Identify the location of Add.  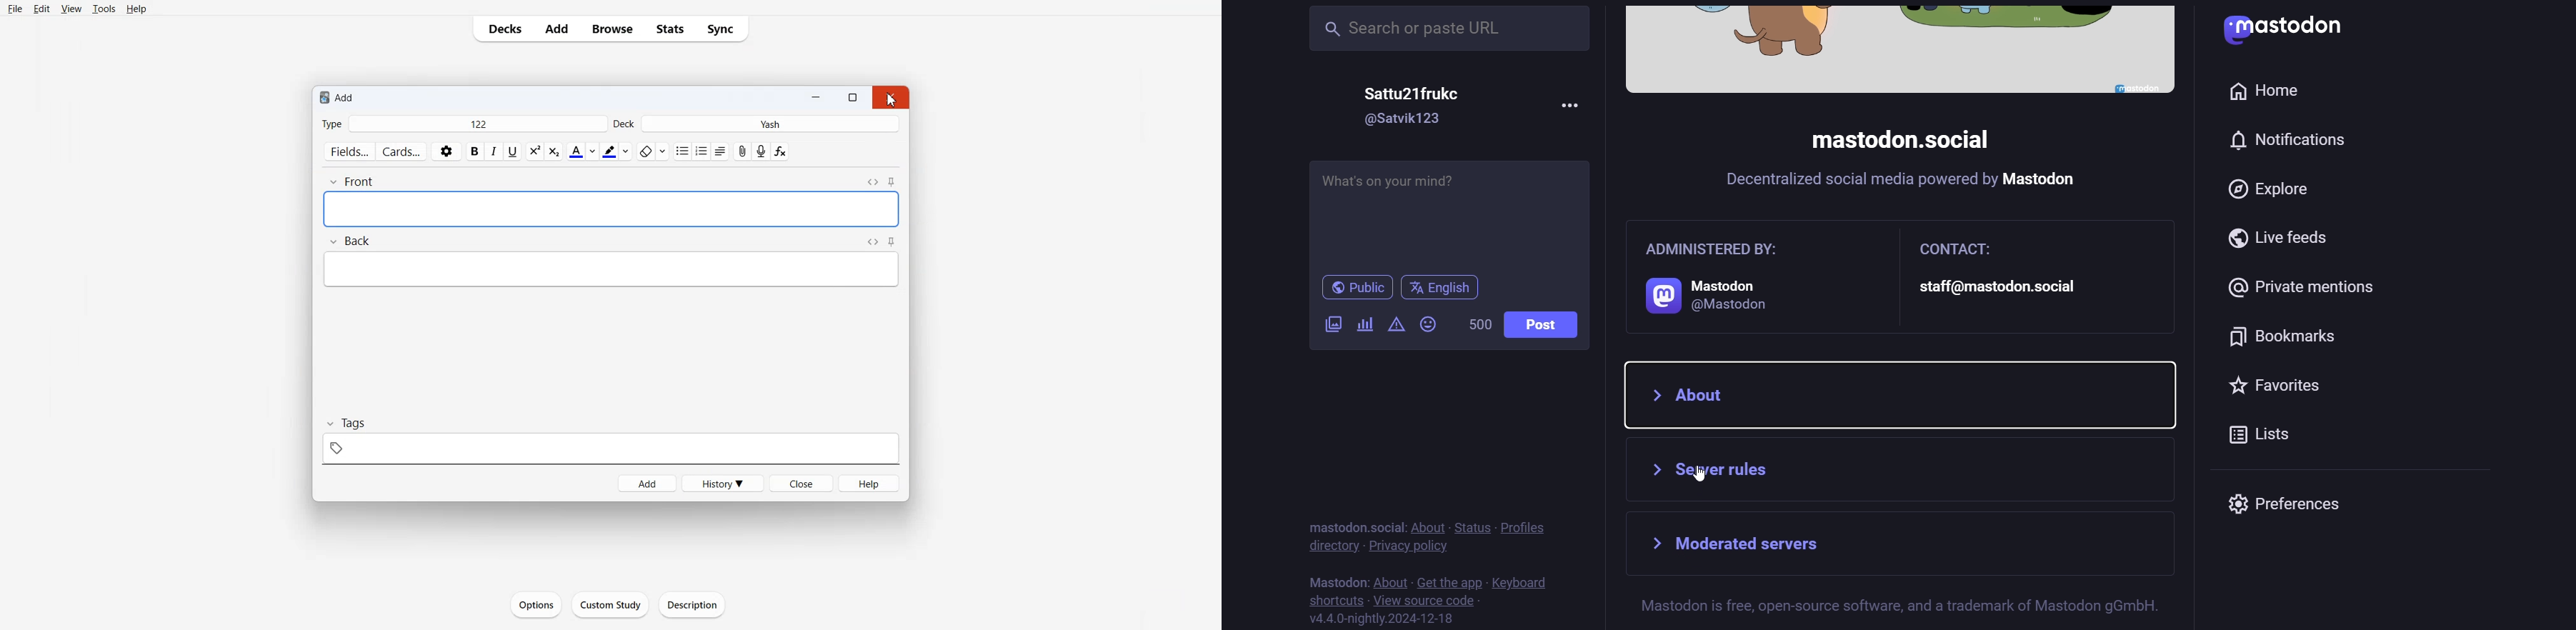
(350, 99).